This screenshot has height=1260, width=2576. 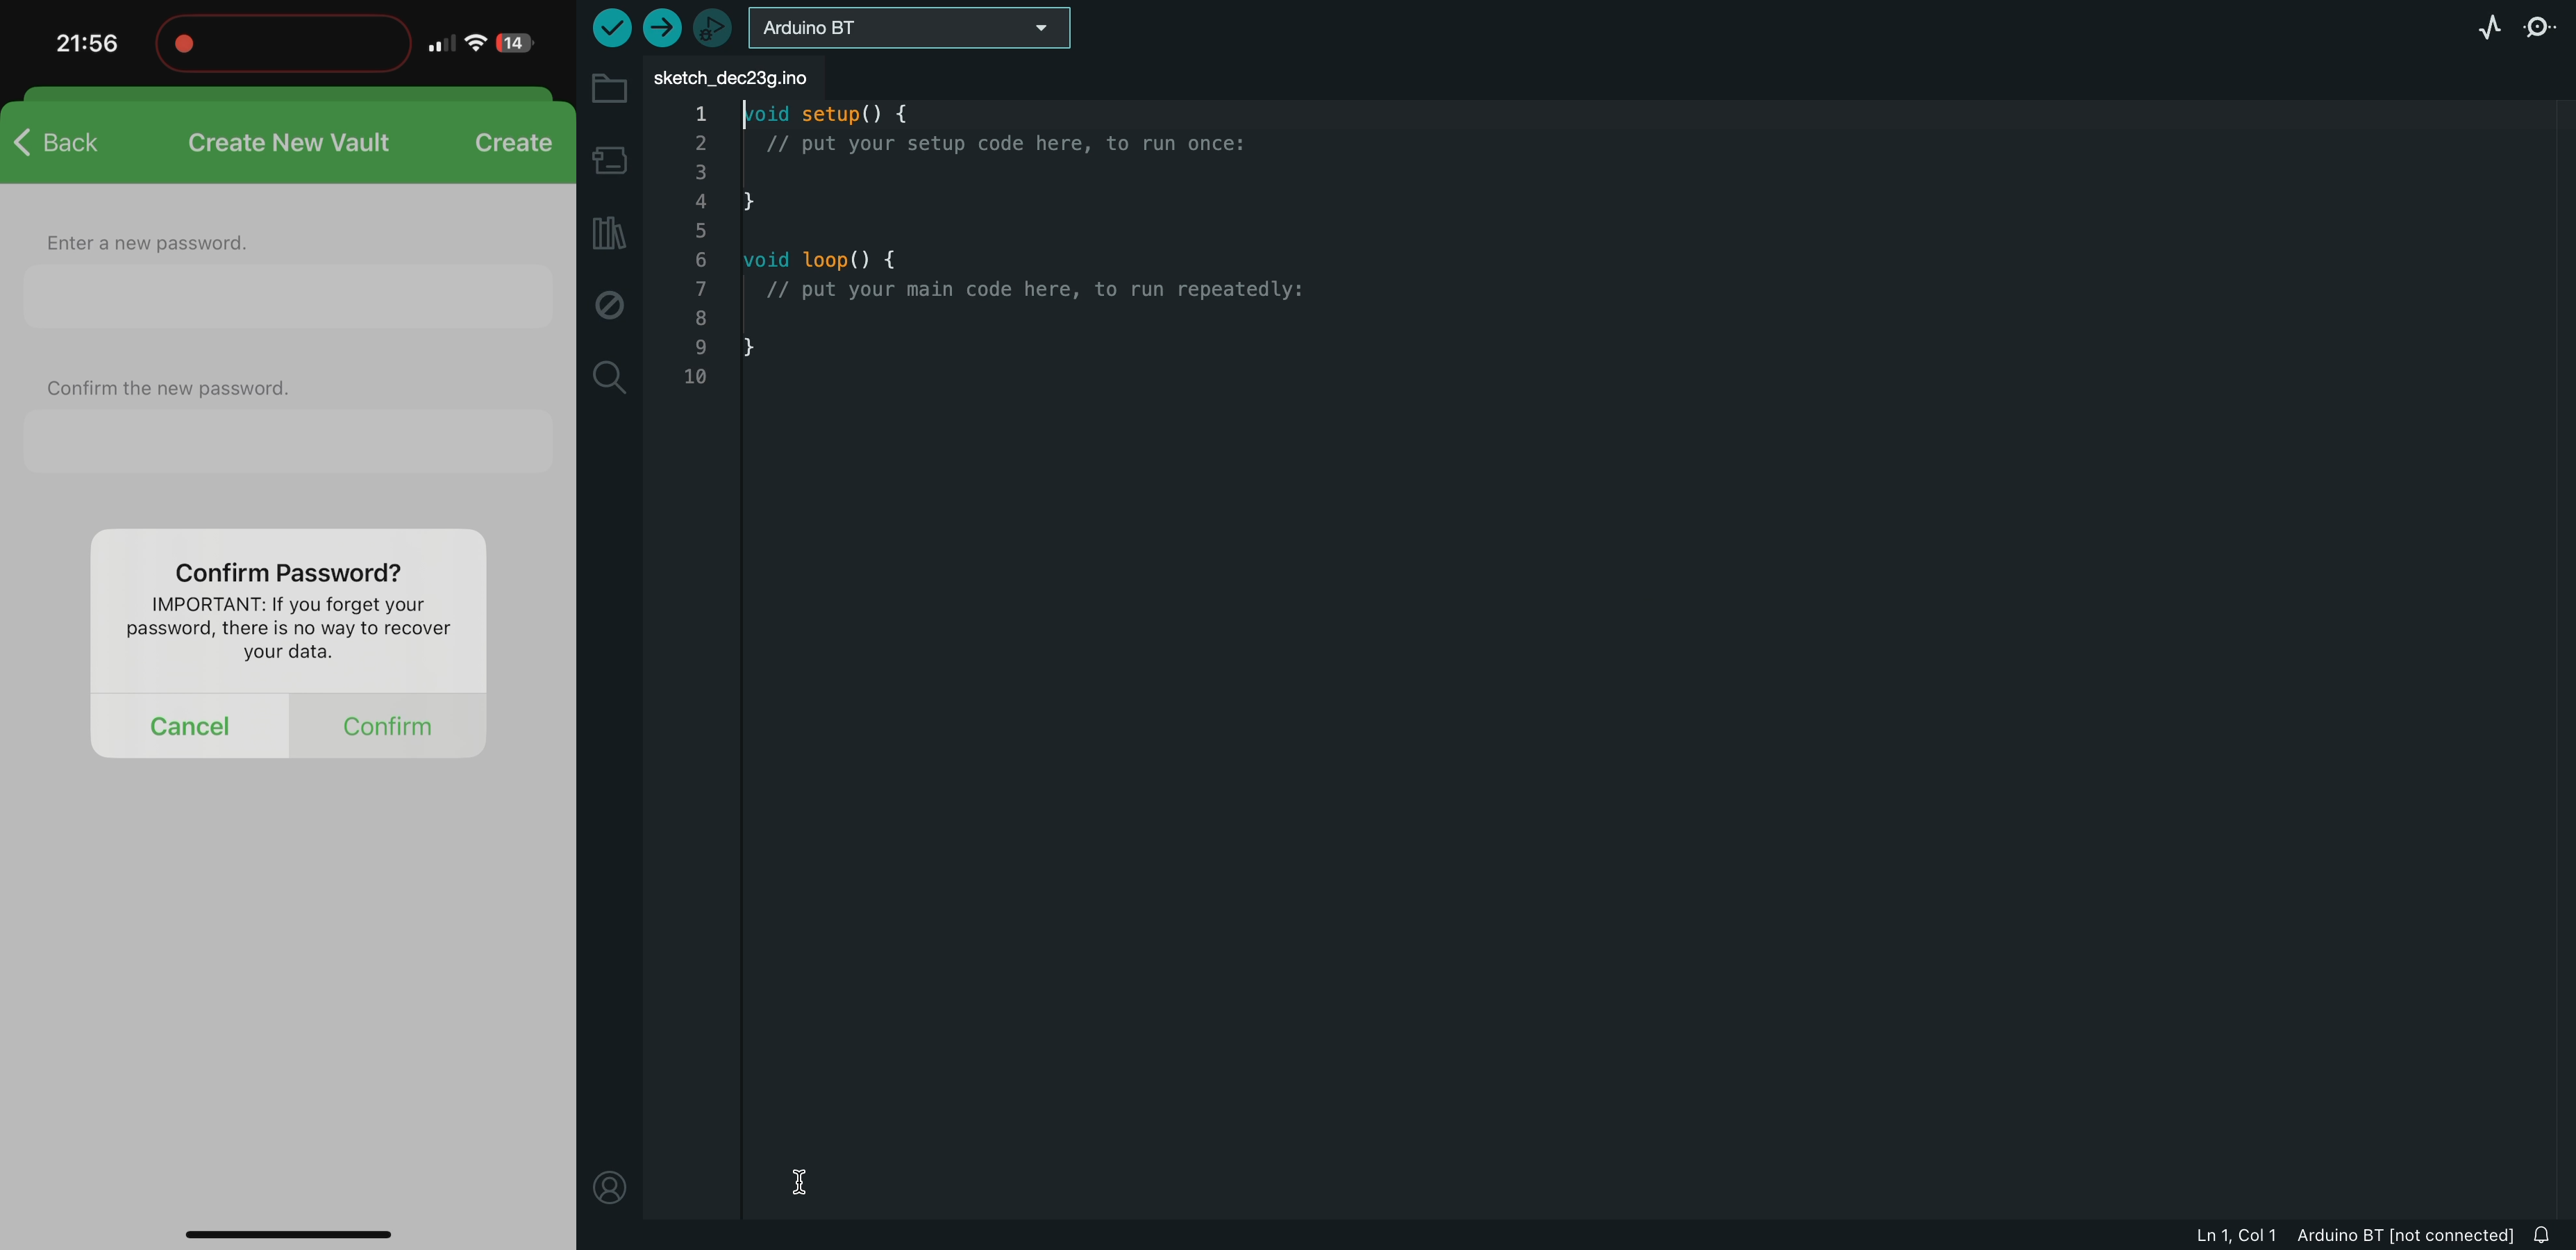 I want to click on wi-fi, so click(x=477, y=48).